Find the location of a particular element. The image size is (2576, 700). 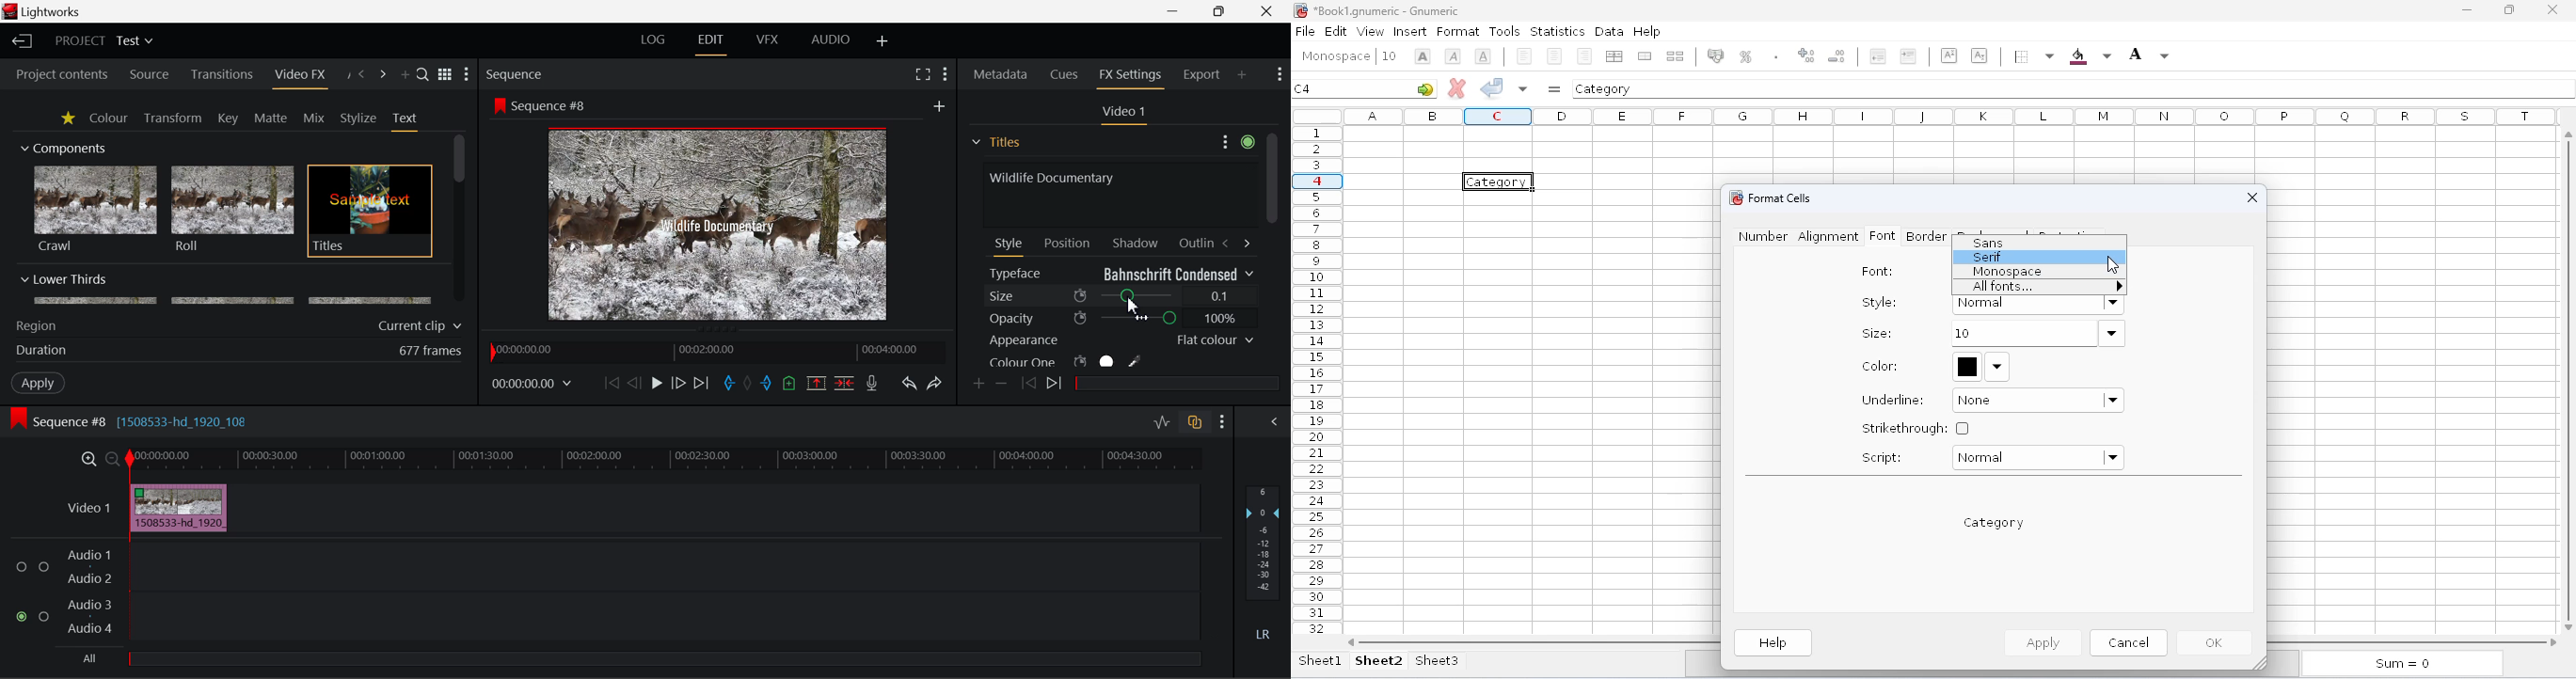

category is located at coordinates (1604, 88).